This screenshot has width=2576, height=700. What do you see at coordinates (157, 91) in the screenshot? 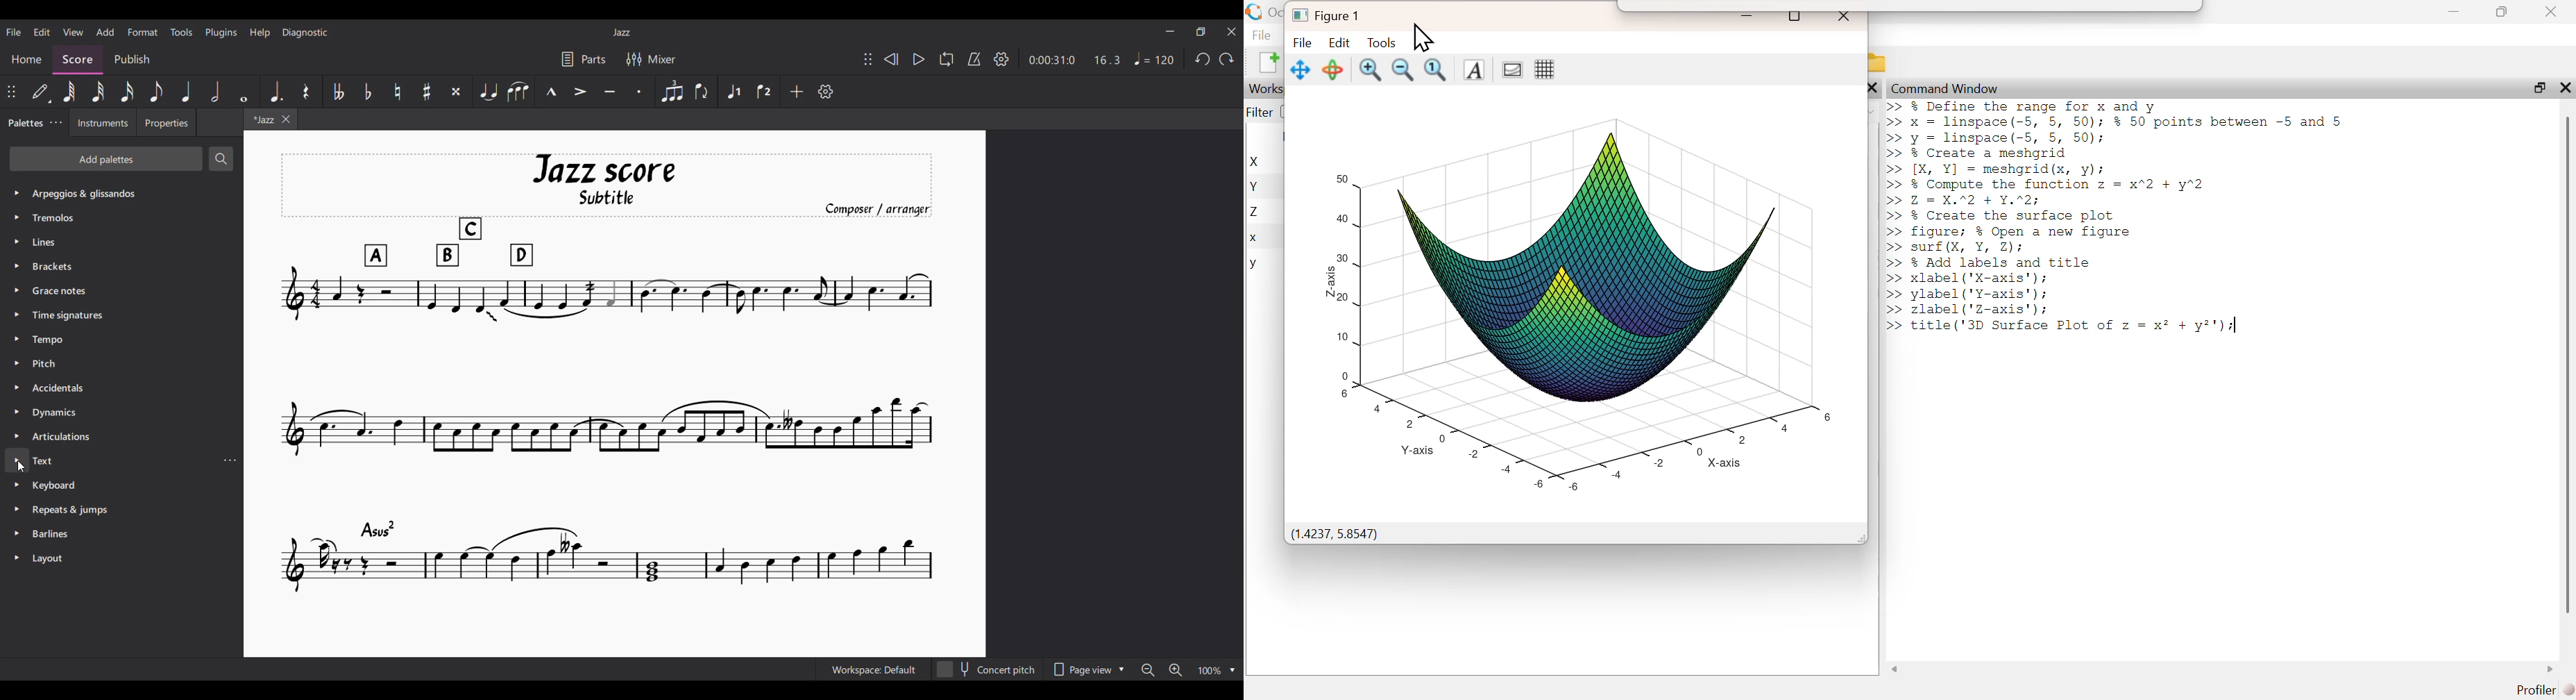
I see `8th note` at bounding box center [157, 91].